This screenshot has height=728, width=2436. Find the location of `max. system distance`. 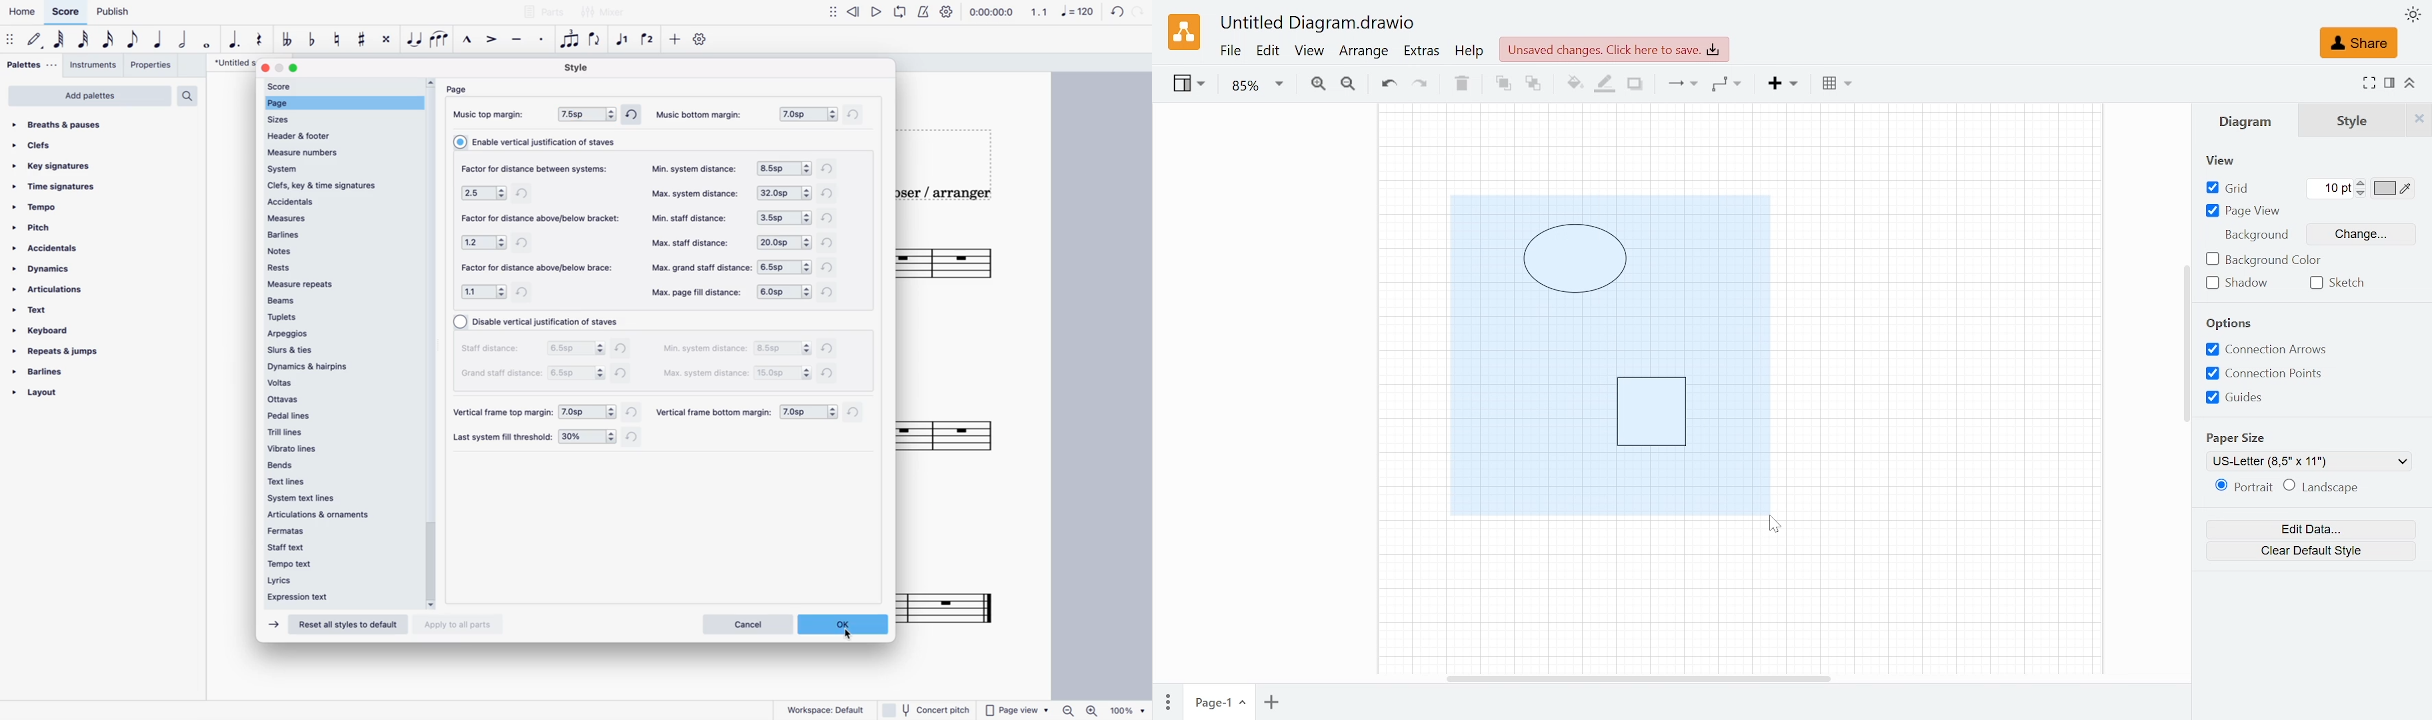

max. system distance is located at coordinates (699, 195).